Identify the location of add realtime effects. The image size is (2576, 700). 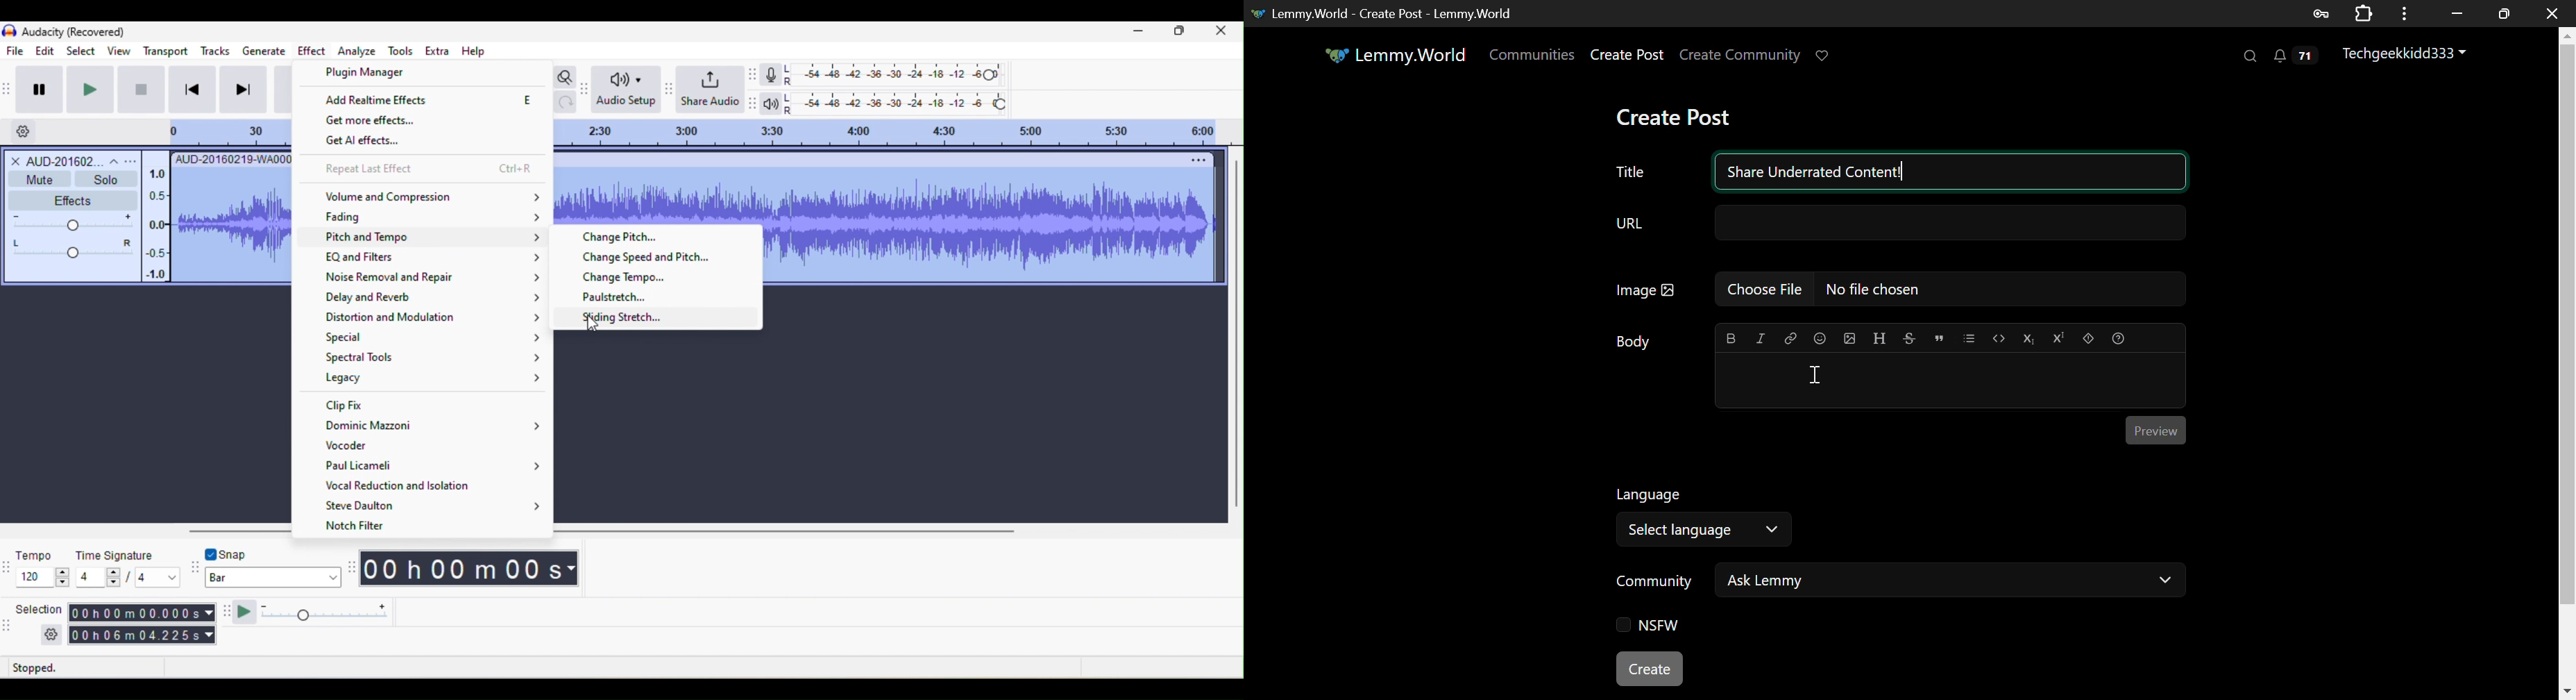
(429, 103).